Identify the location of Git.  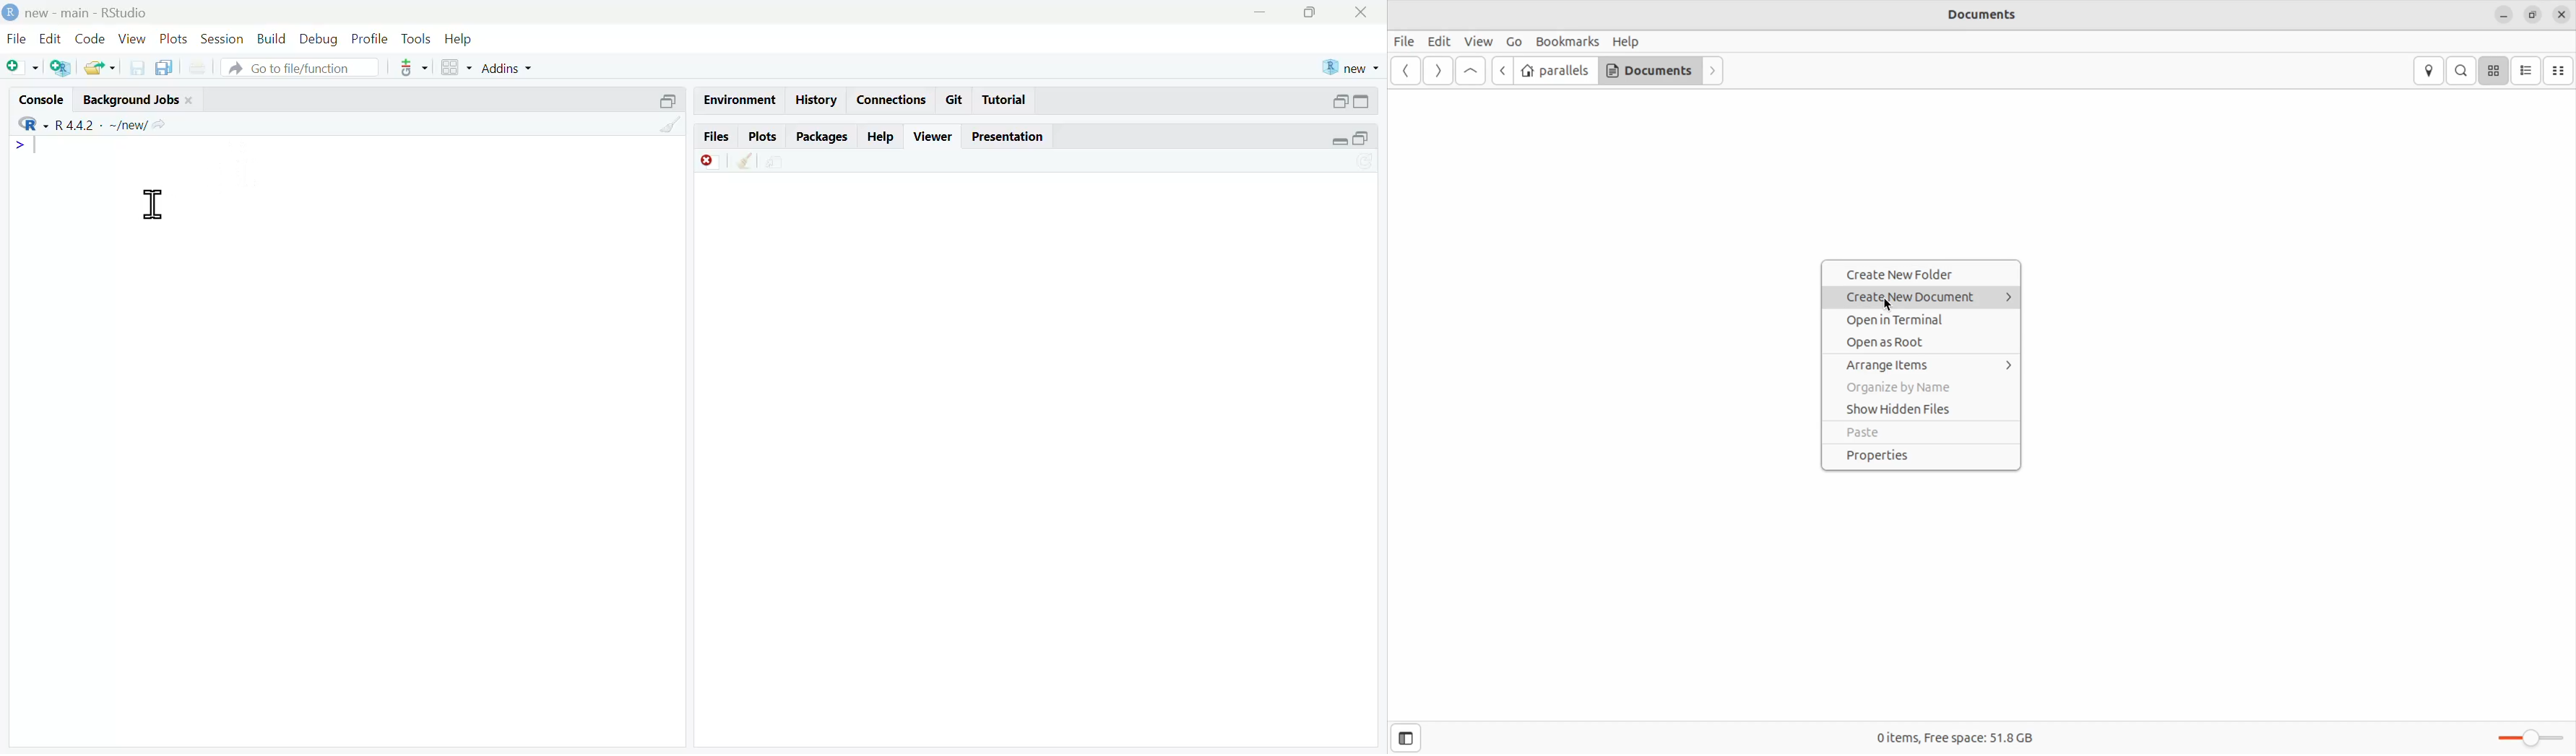
(956, 99).